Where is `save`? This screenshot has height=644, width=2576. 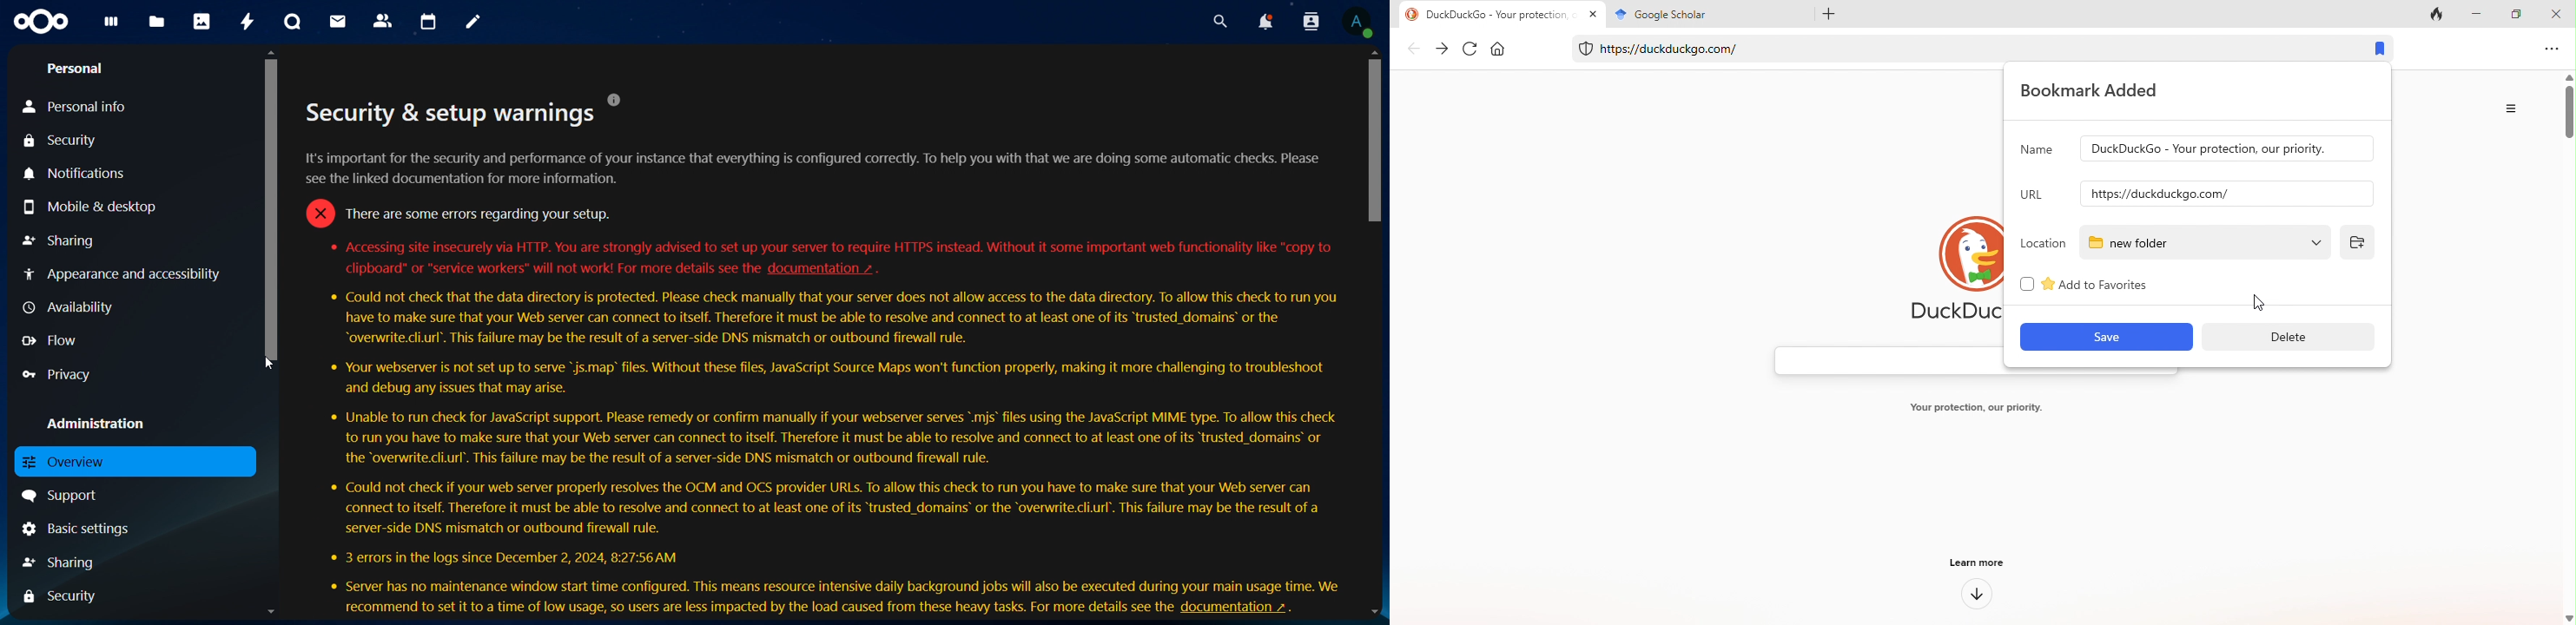 save is located at coordinates (2107, 337).